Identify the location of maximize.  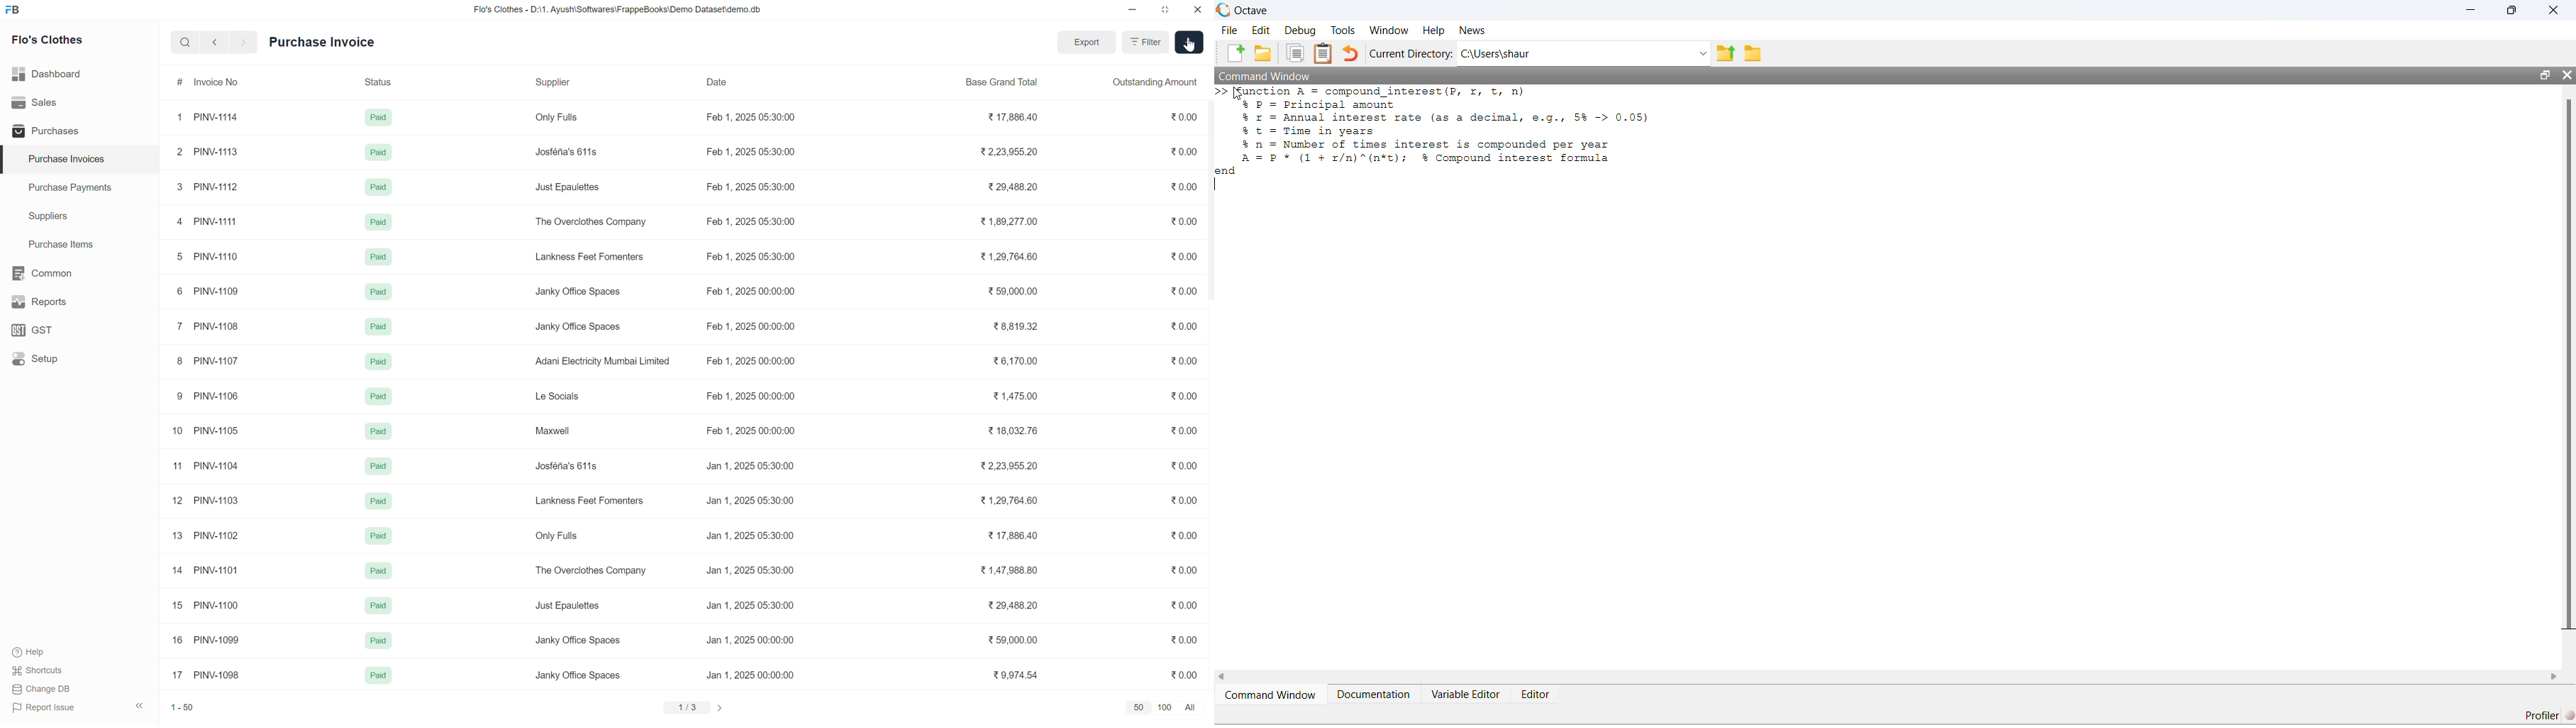
(2544, 75).